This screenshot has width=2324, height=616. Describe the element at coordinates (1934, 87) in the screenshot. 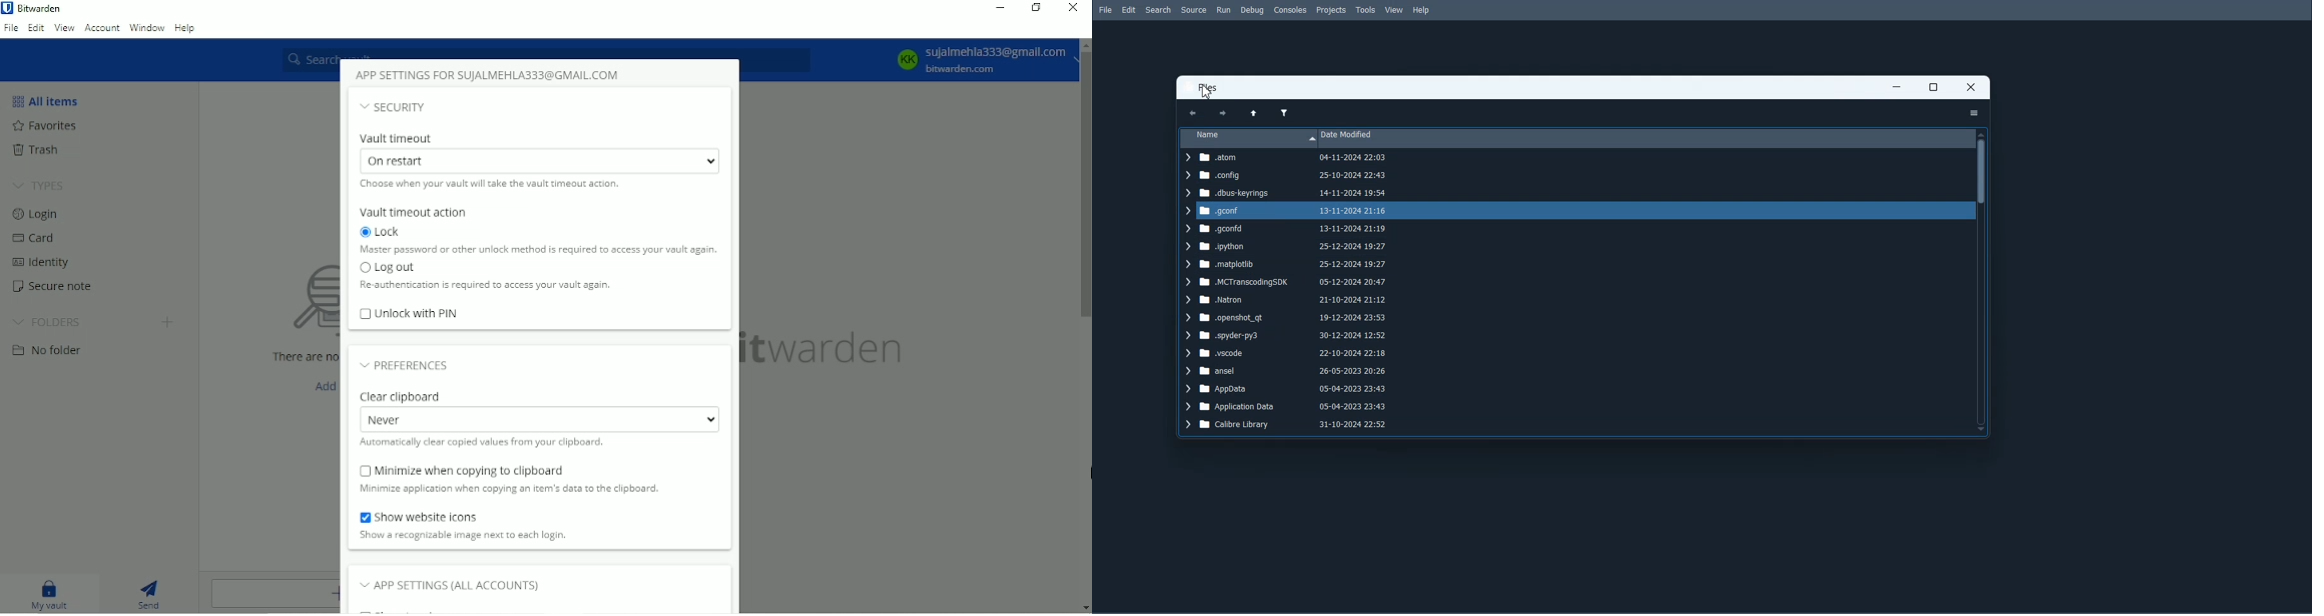

I see `Maximize` at that location.